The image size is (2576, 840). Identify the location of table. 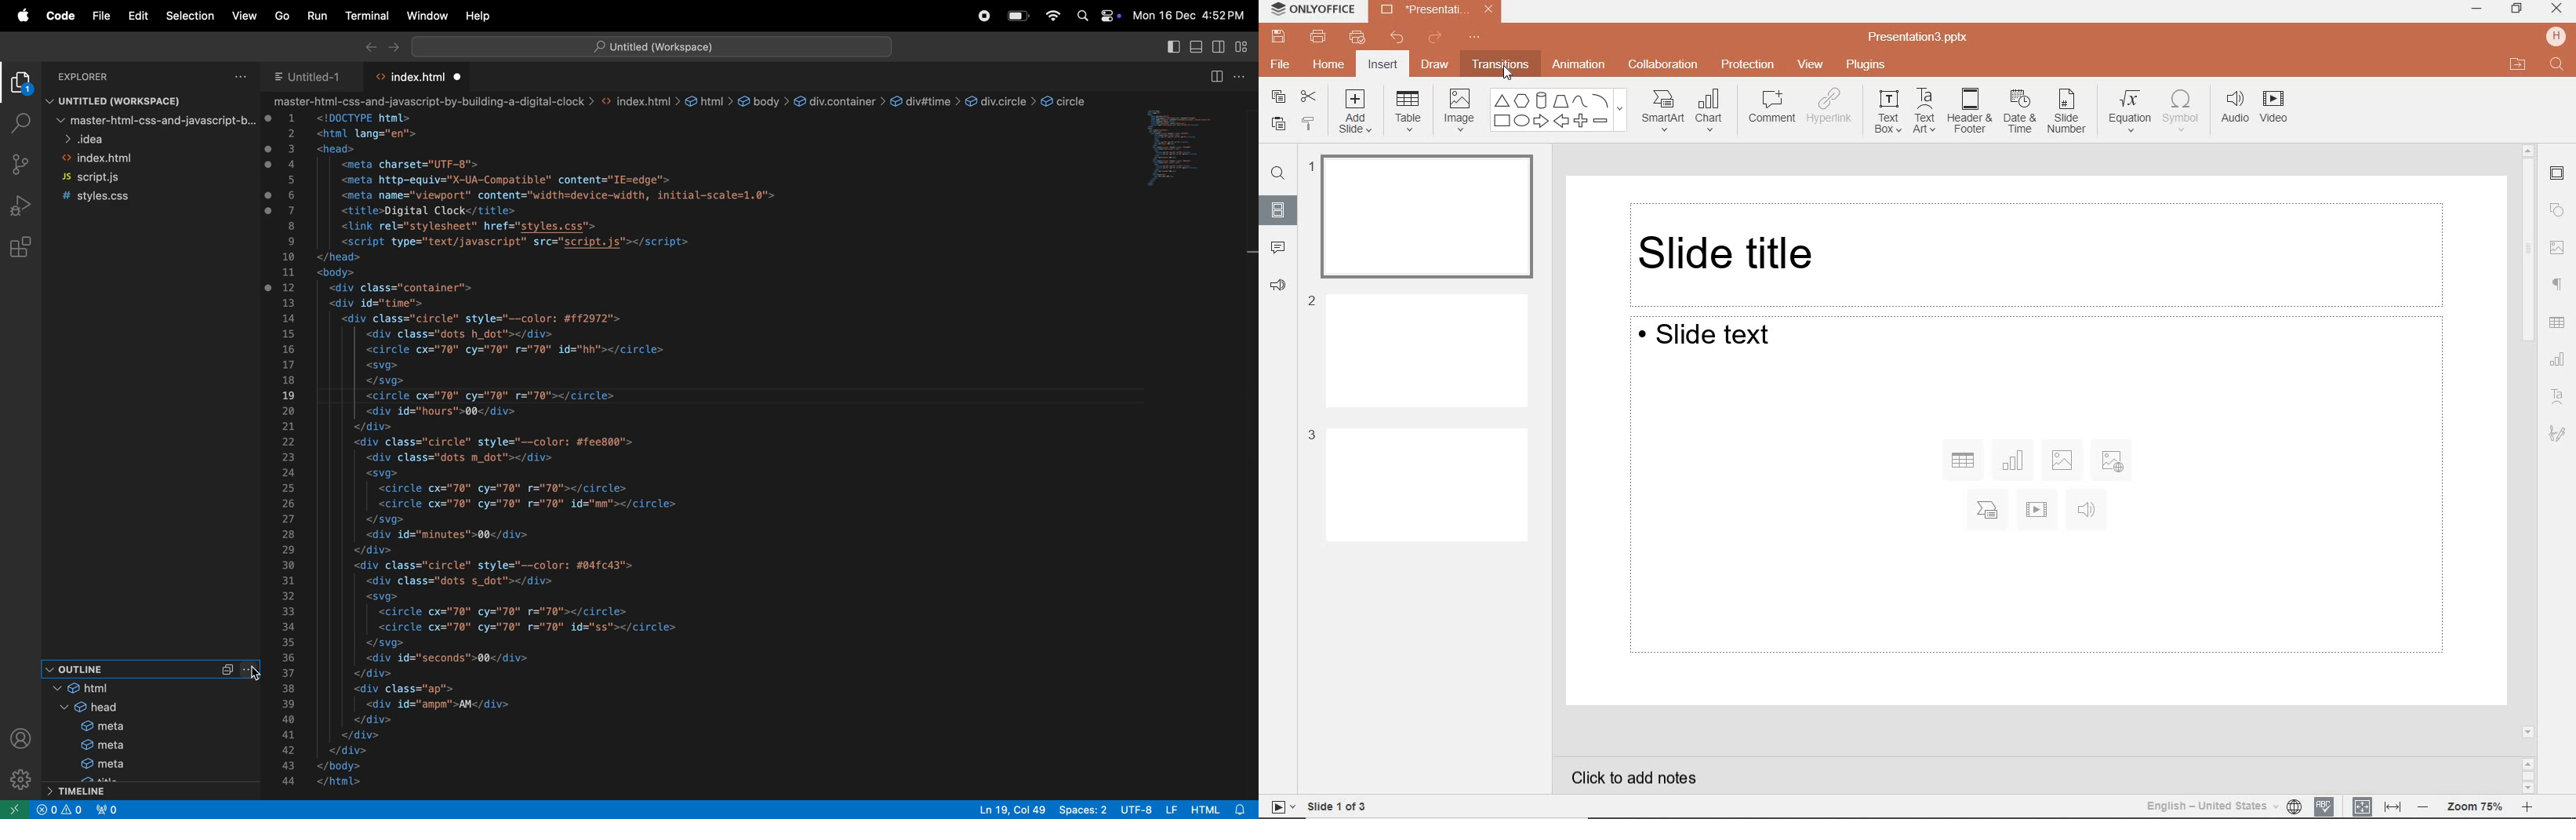
(1407, 113).